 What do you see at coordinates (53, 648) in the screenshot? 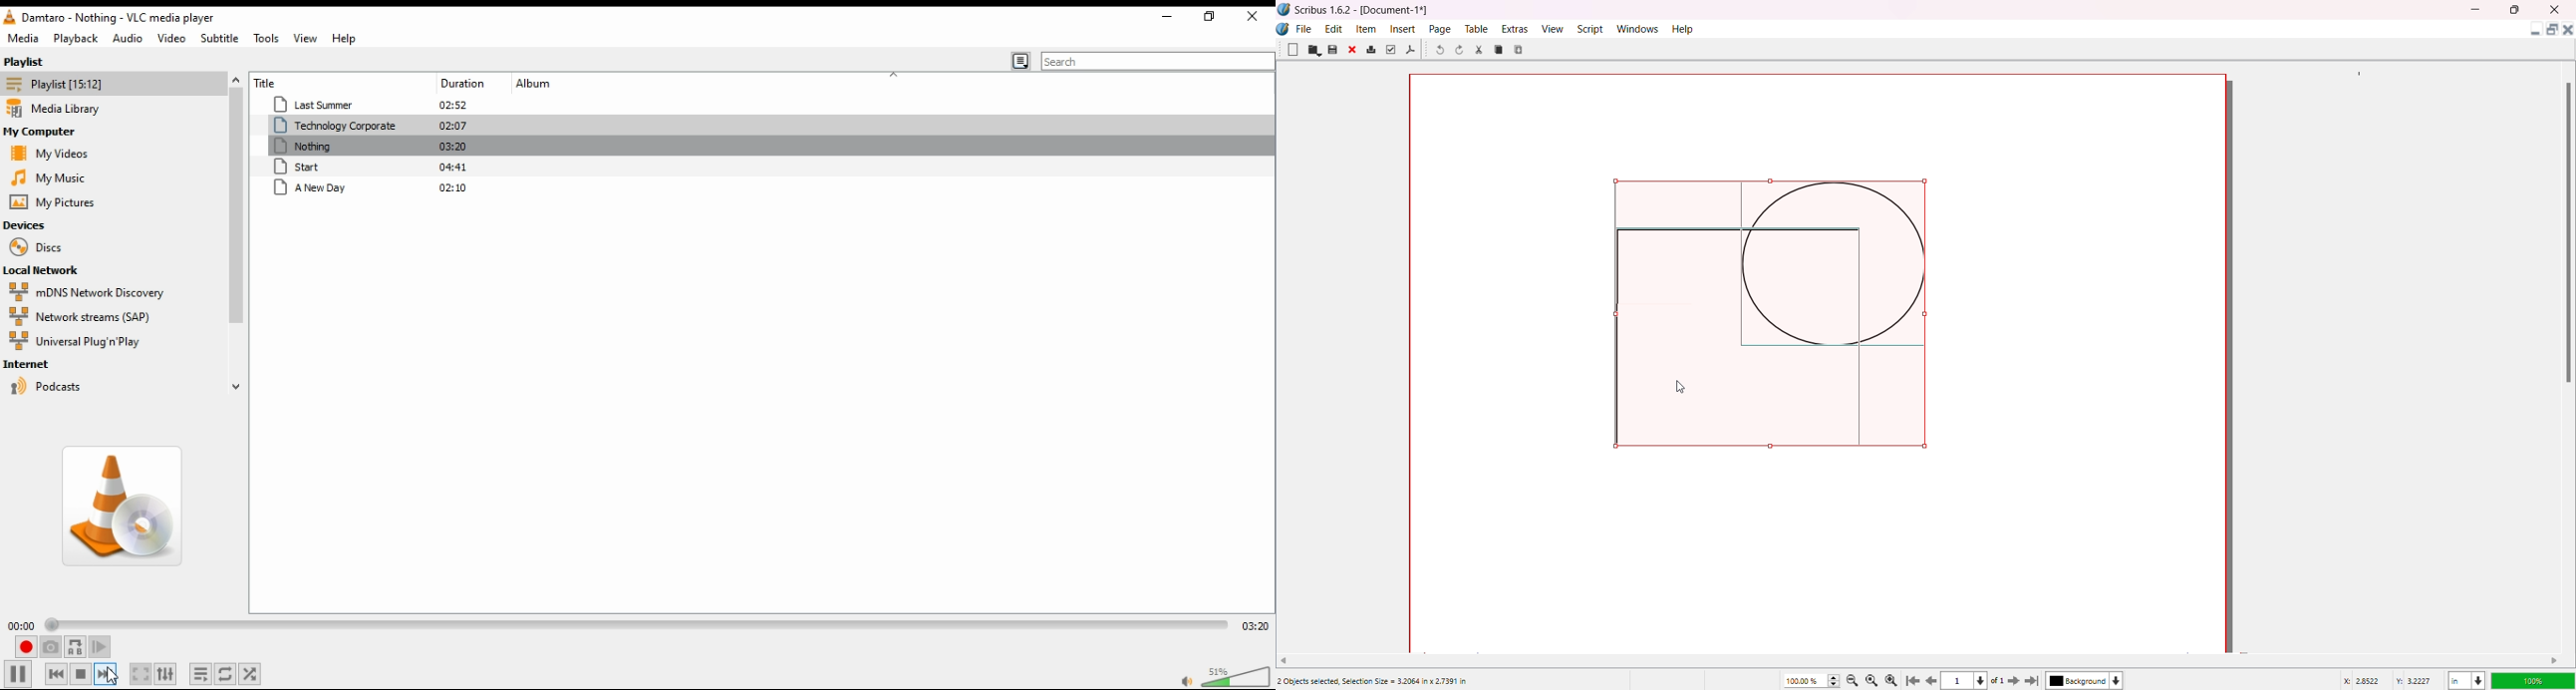
I see `take a snapshot` at bounding box center [53, 648].